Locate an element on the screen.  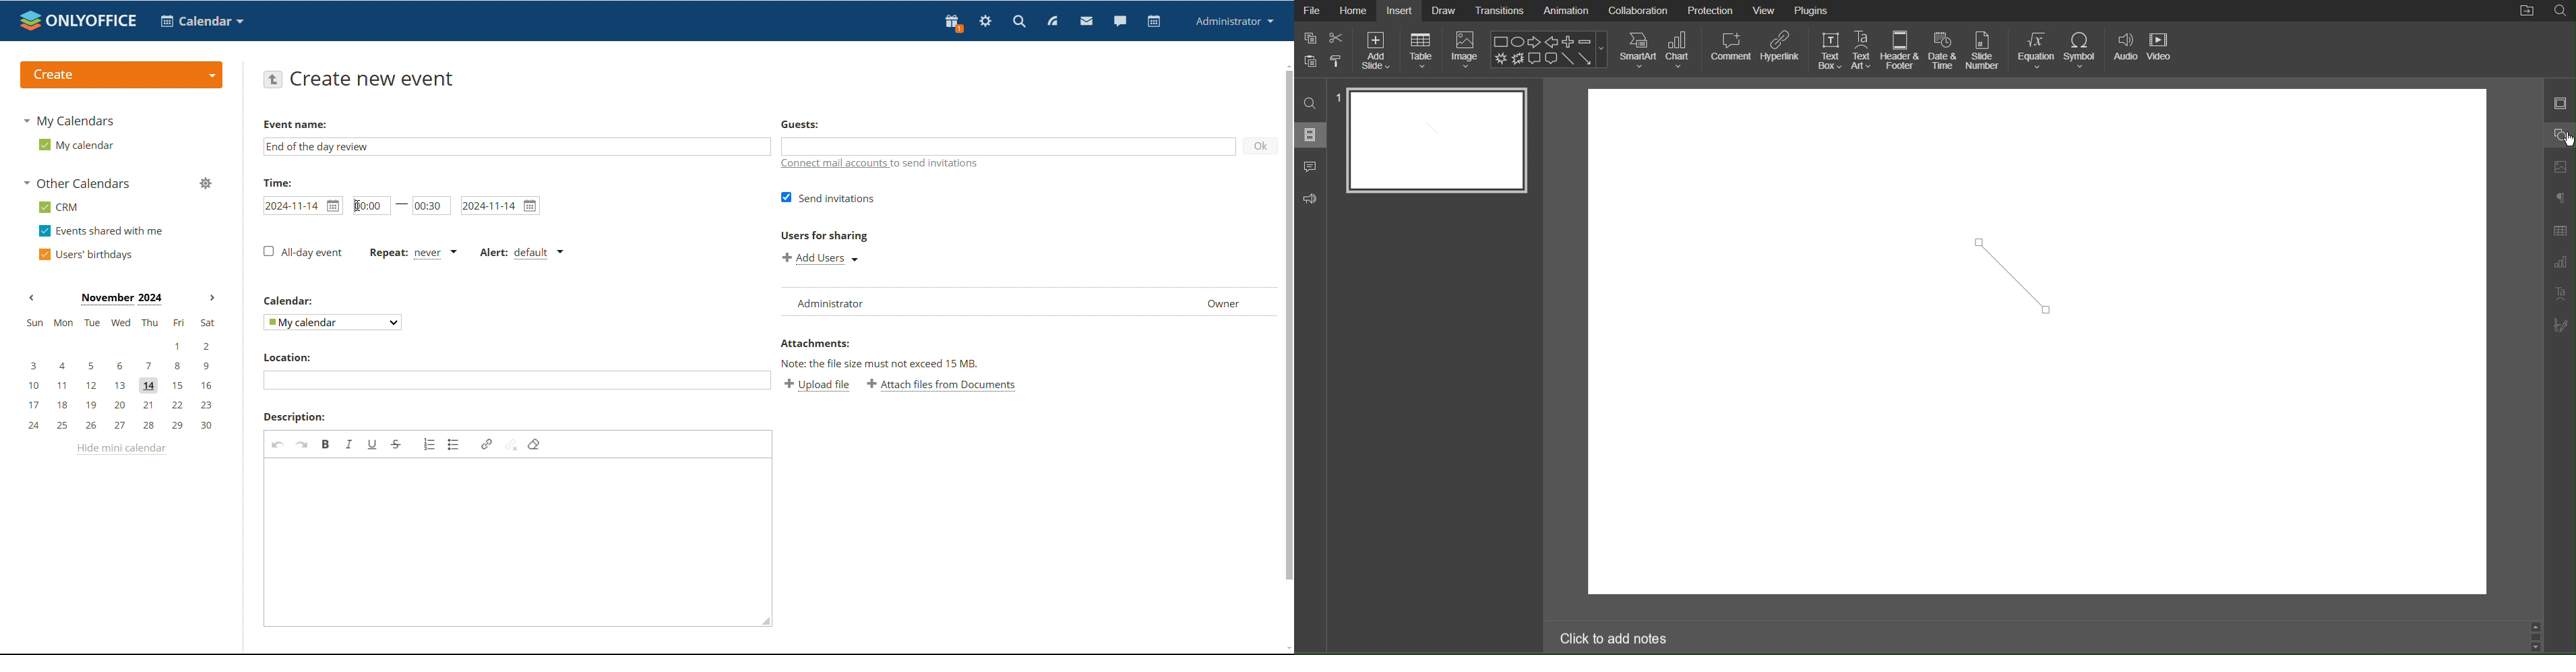
SmartArt is located at coordinates (1638, 49).